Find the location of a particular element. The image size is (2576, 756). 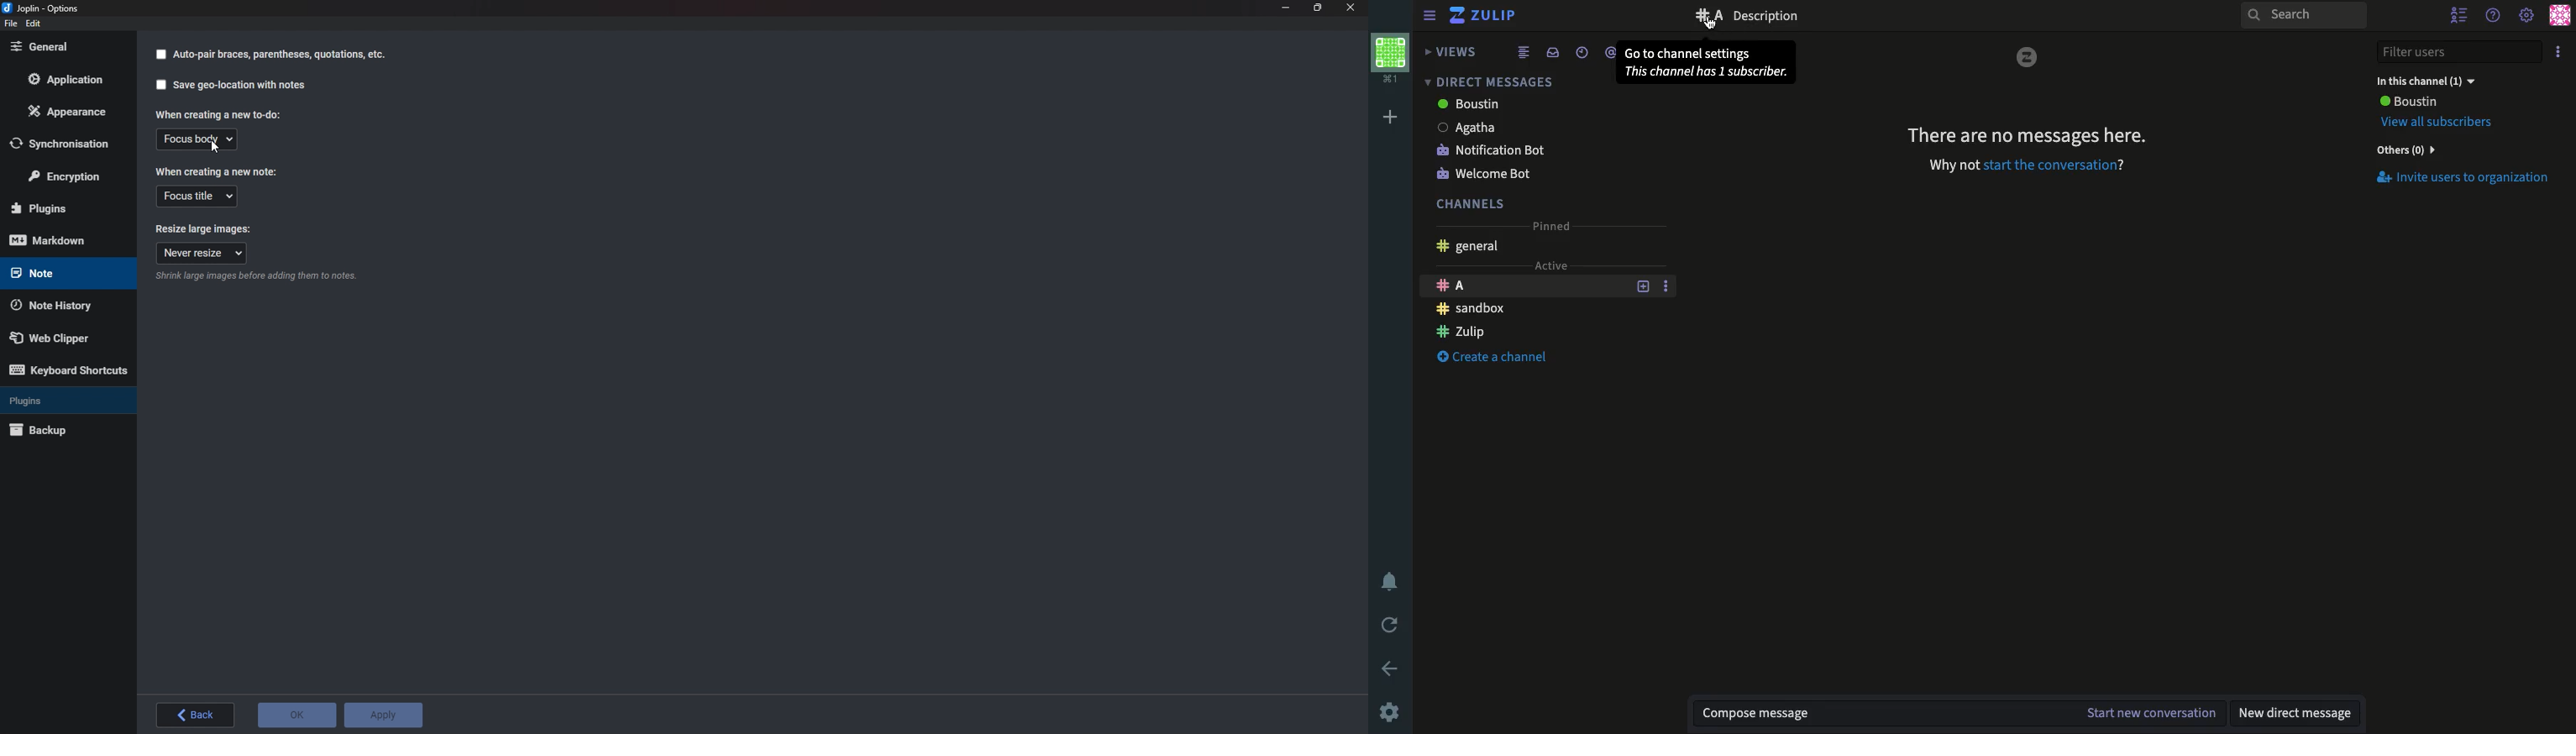

start the conversation is located at coordinates (2054, 165).